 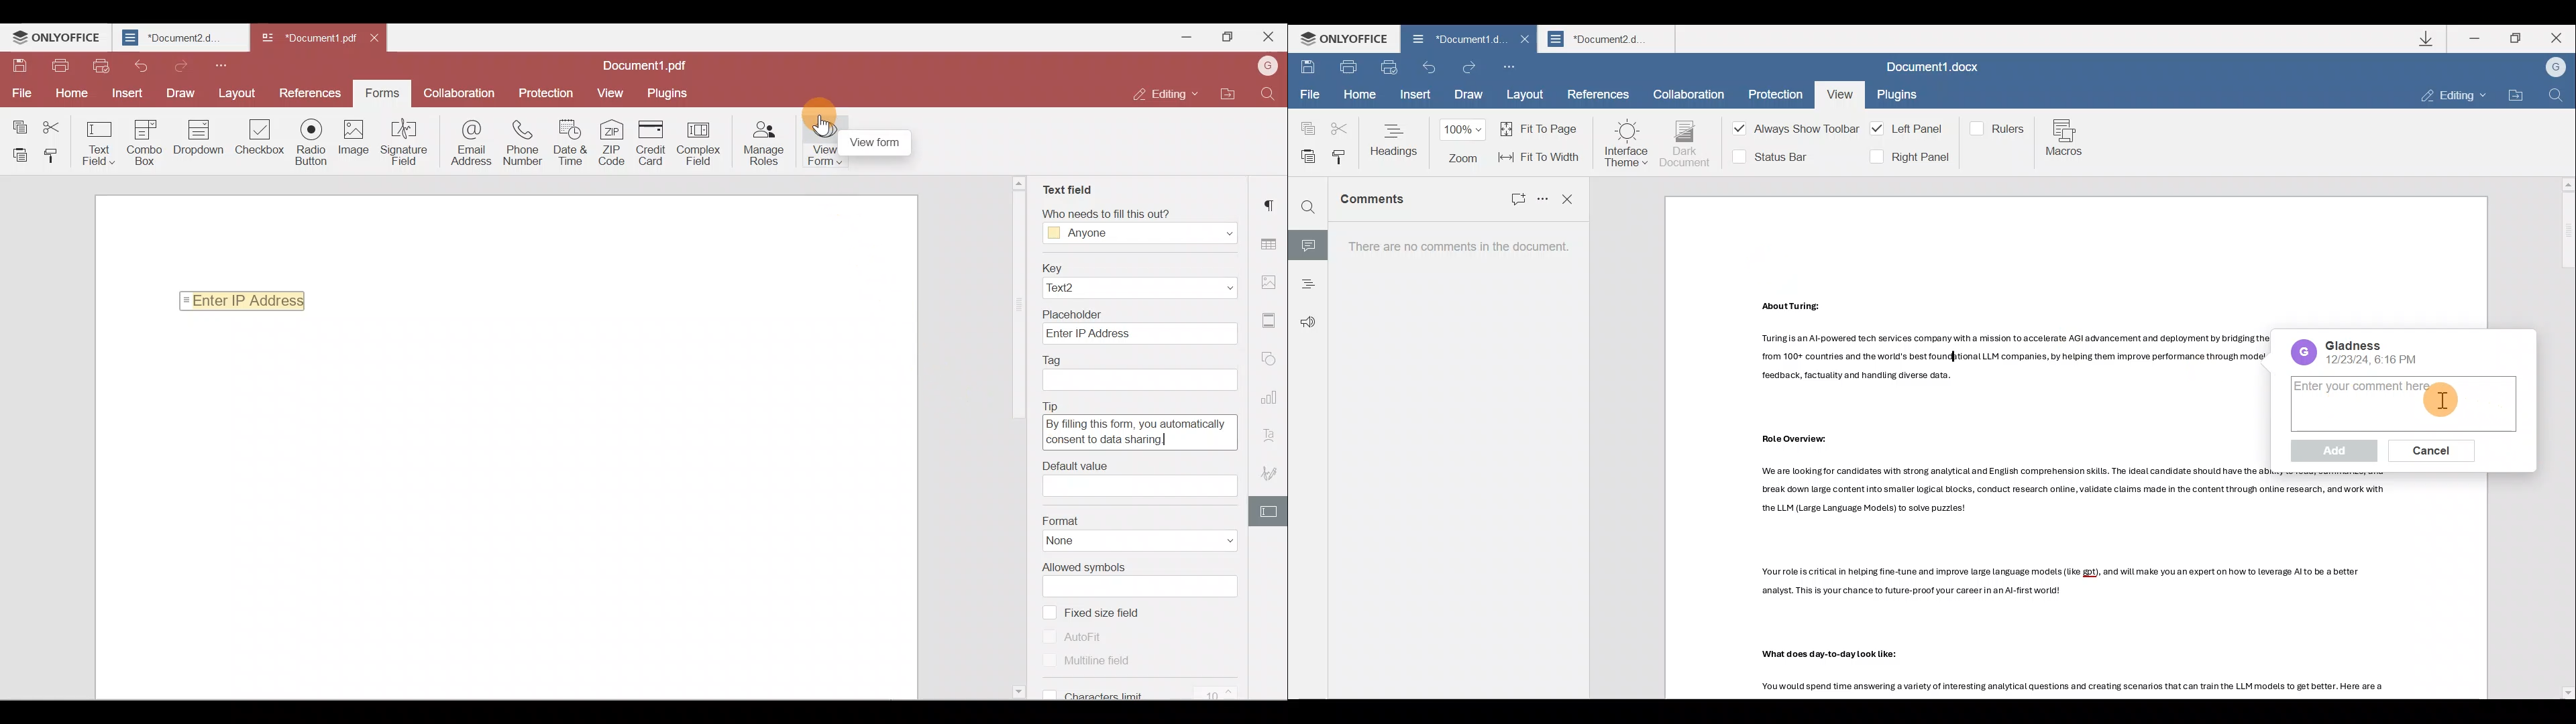 What do you see at coordinates (1352, 69) in the screenshot?
I see `Print file` at bounding box center [1352, 69].